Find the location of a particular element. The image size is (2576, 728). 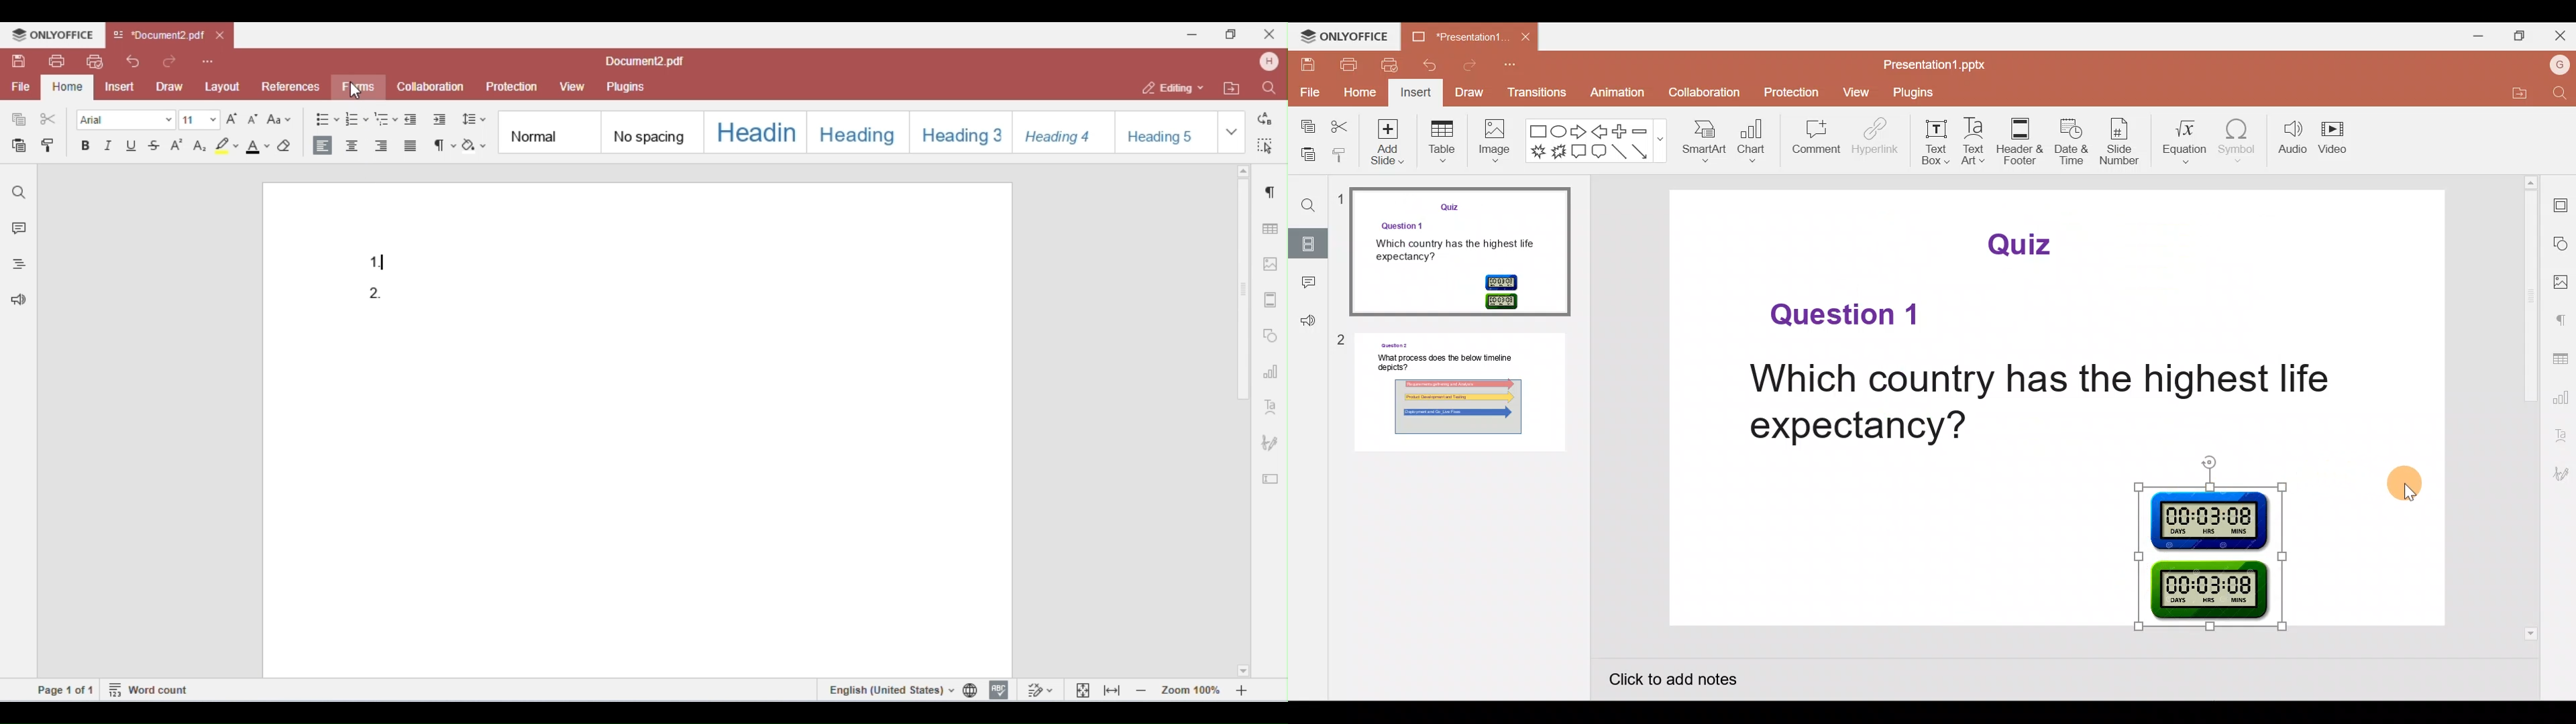

Date & time is located at coordinates (2073, 144).